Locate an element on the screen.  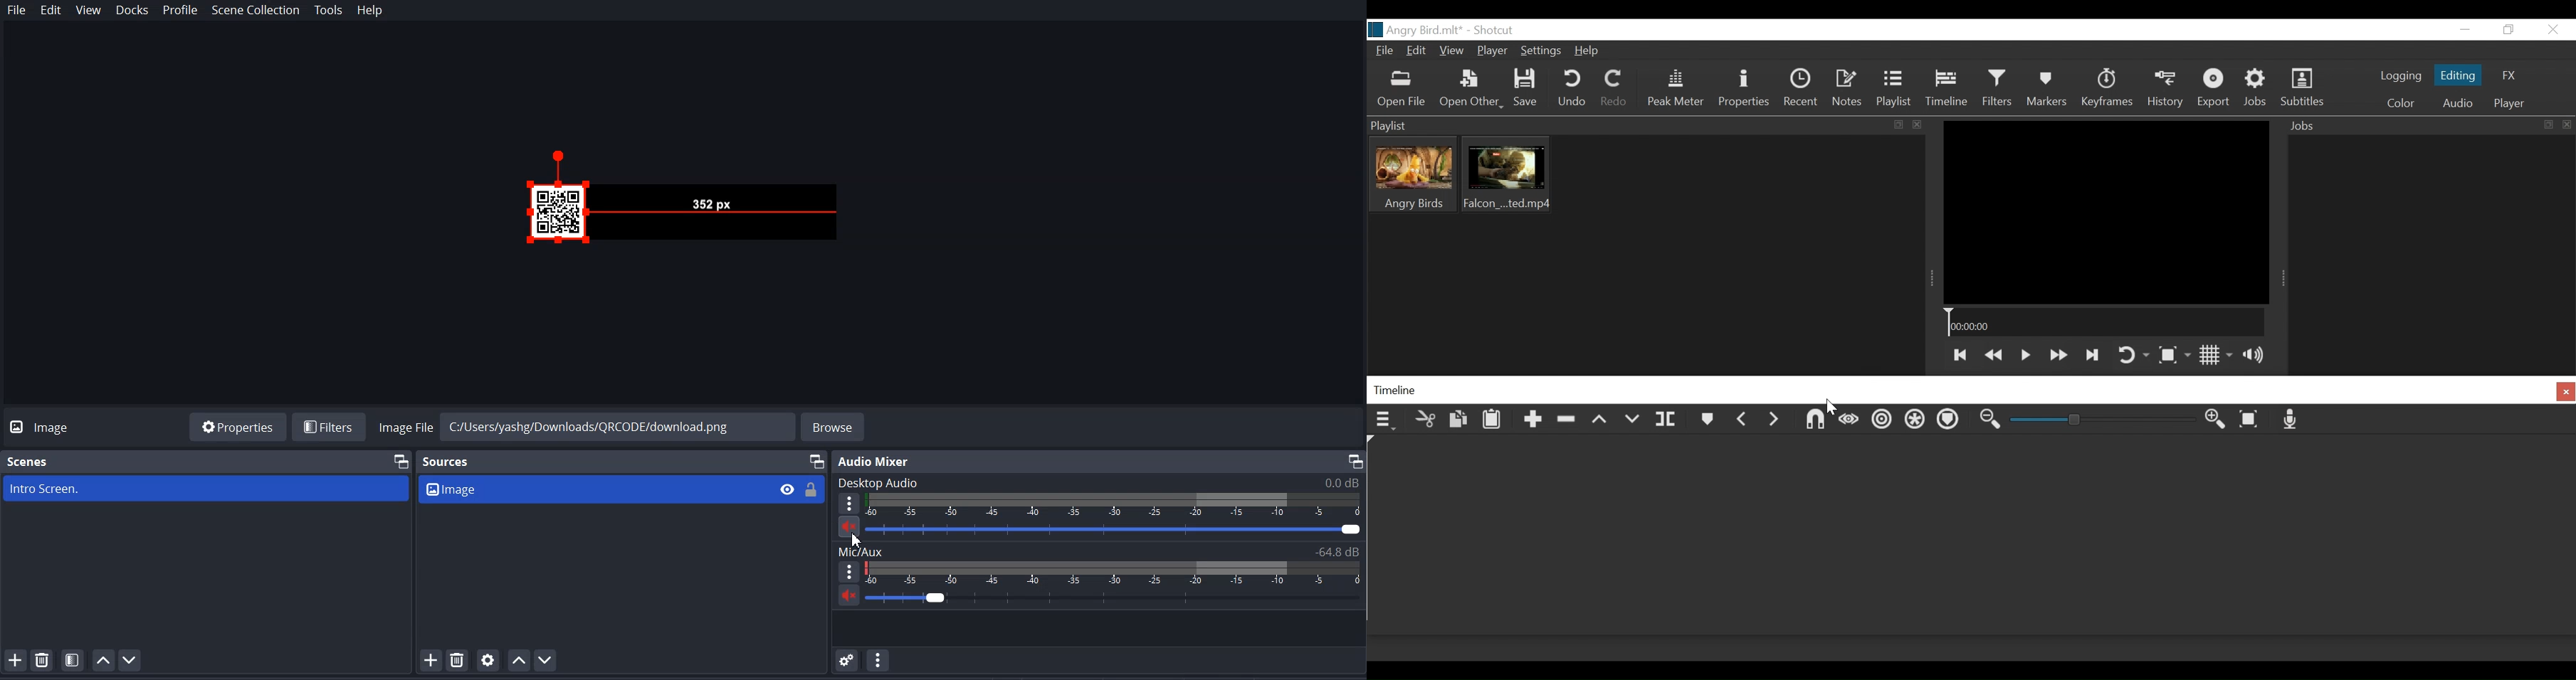
Jobs Panel is located at coordinates (2429, 125).